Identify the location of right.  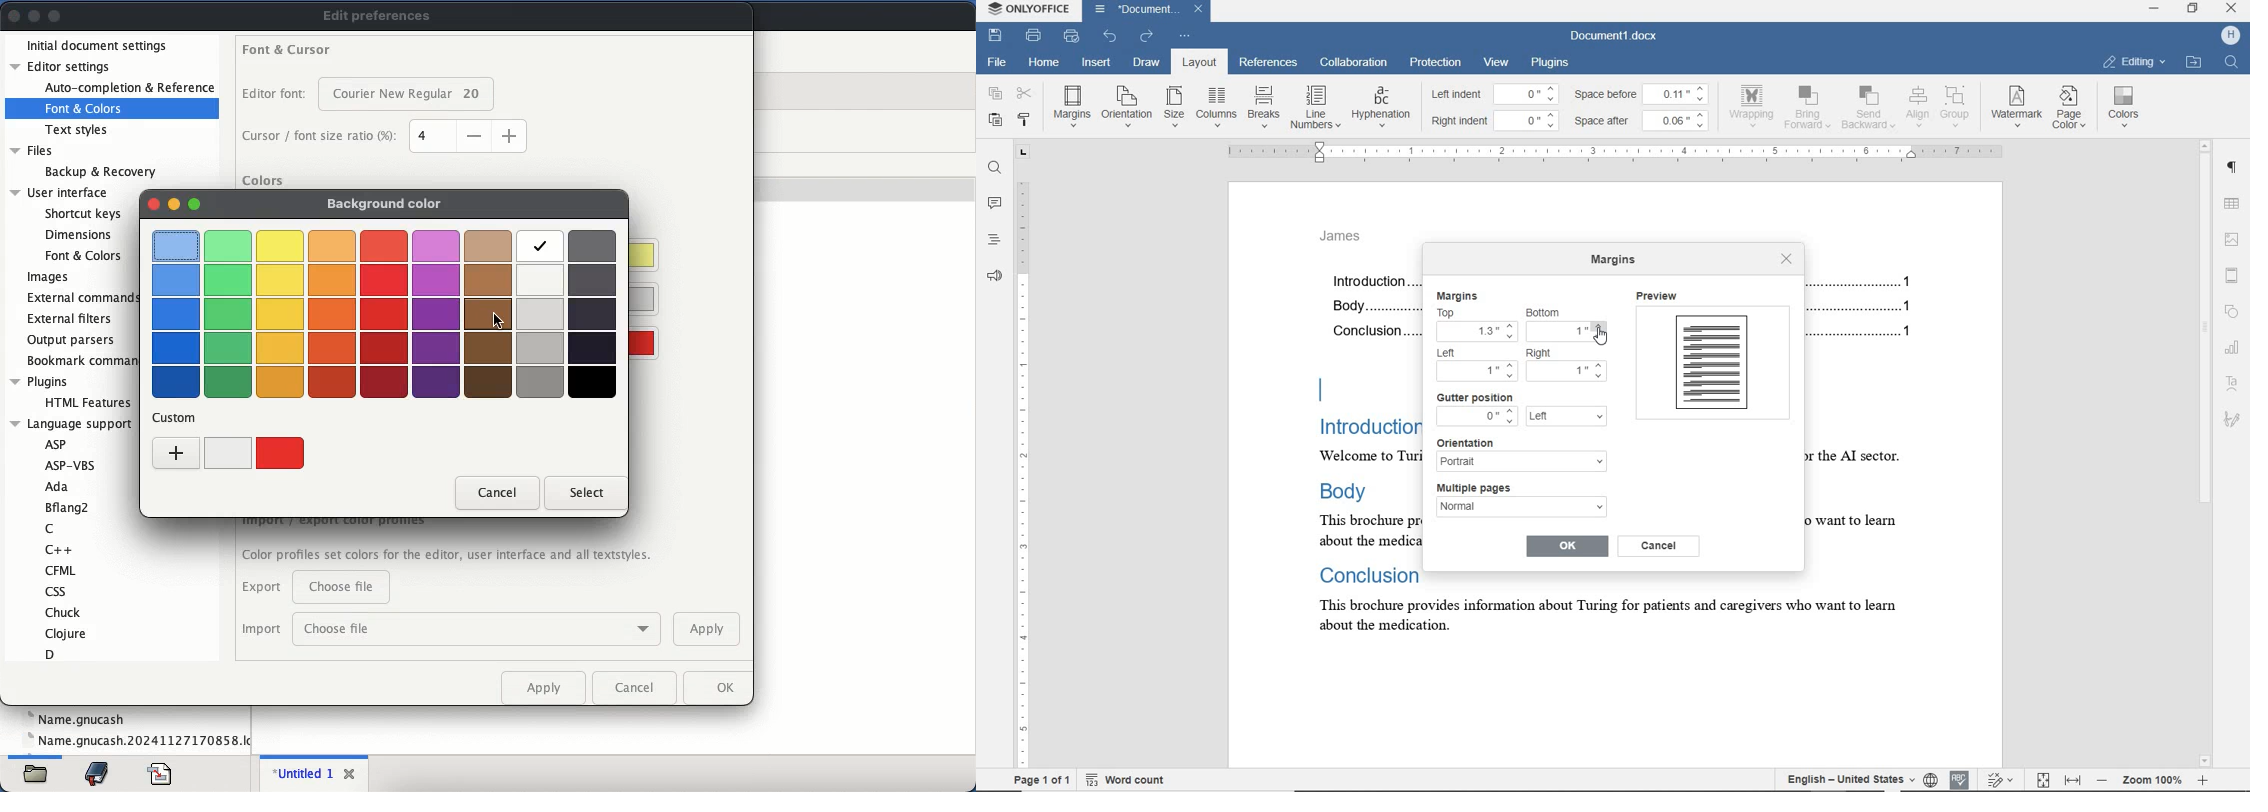
(1544, 353).